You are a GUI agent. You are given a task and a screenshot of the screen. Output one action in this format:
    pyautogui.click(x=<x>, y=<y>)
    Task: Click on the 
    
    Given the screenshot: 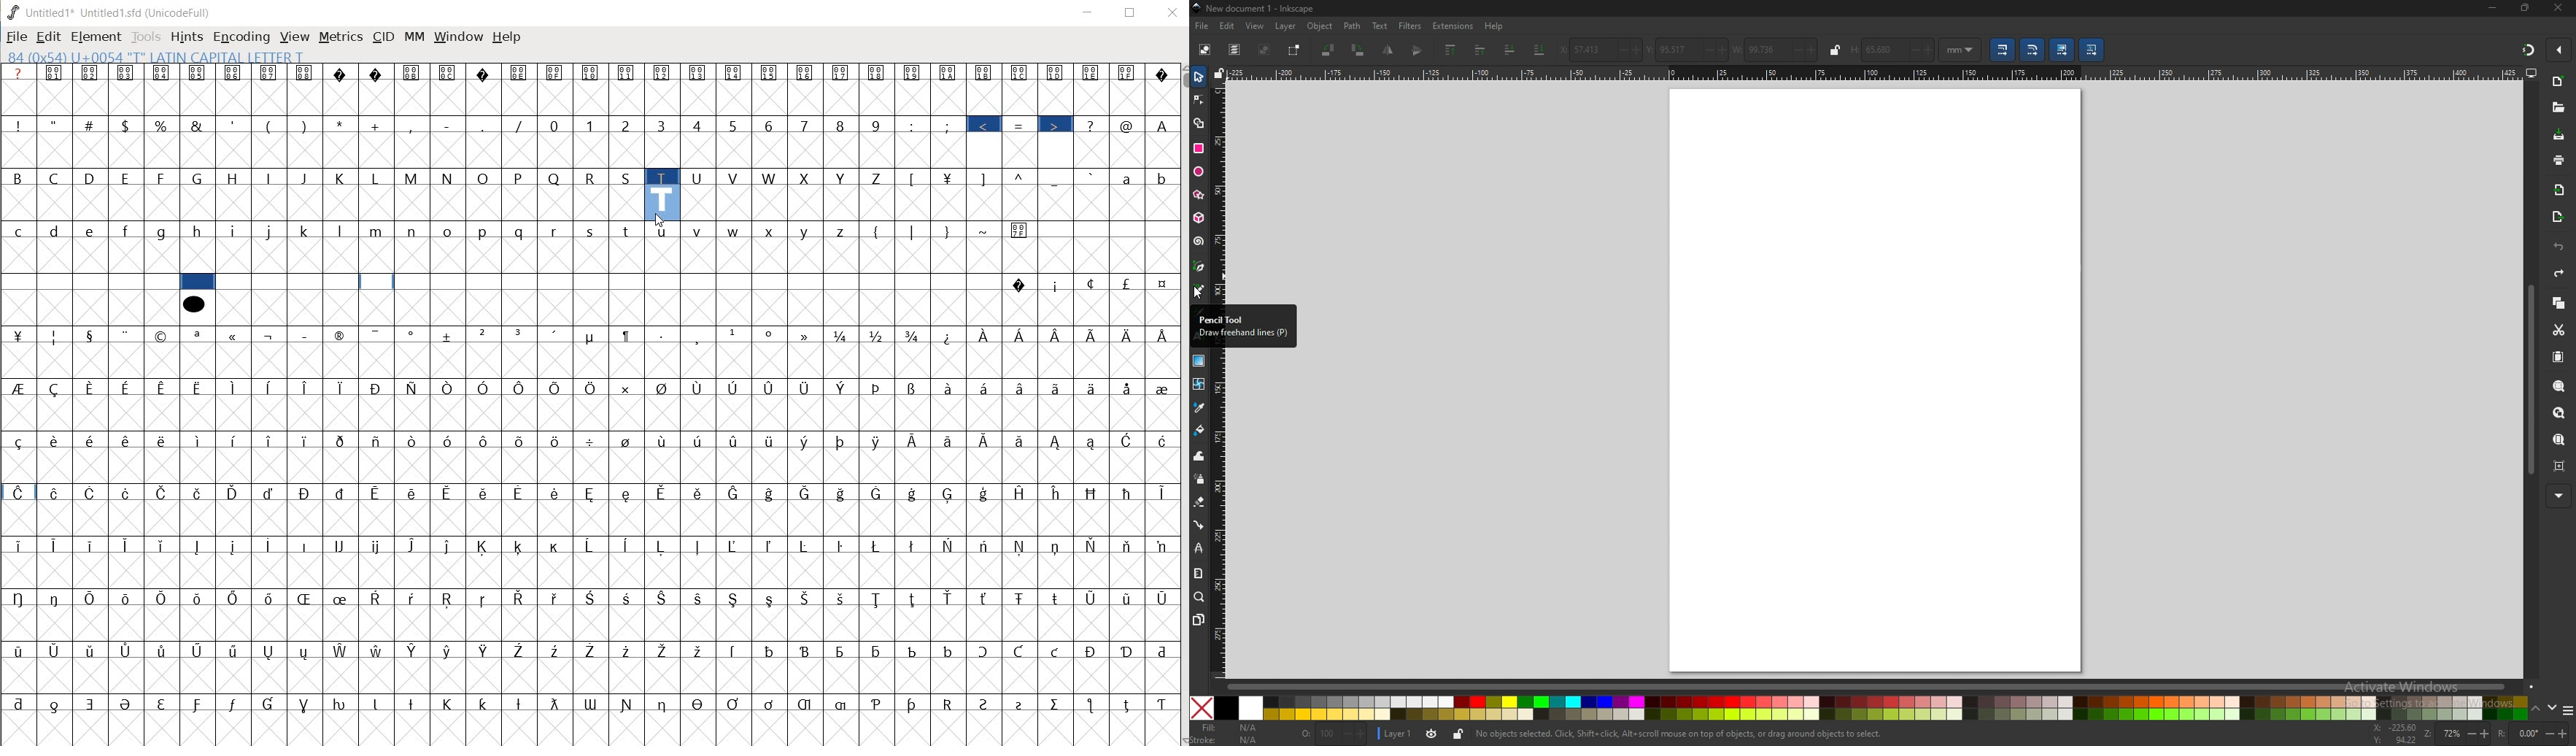 What is the action you would take?
    pyautogui.click(x=306, y=650)
    